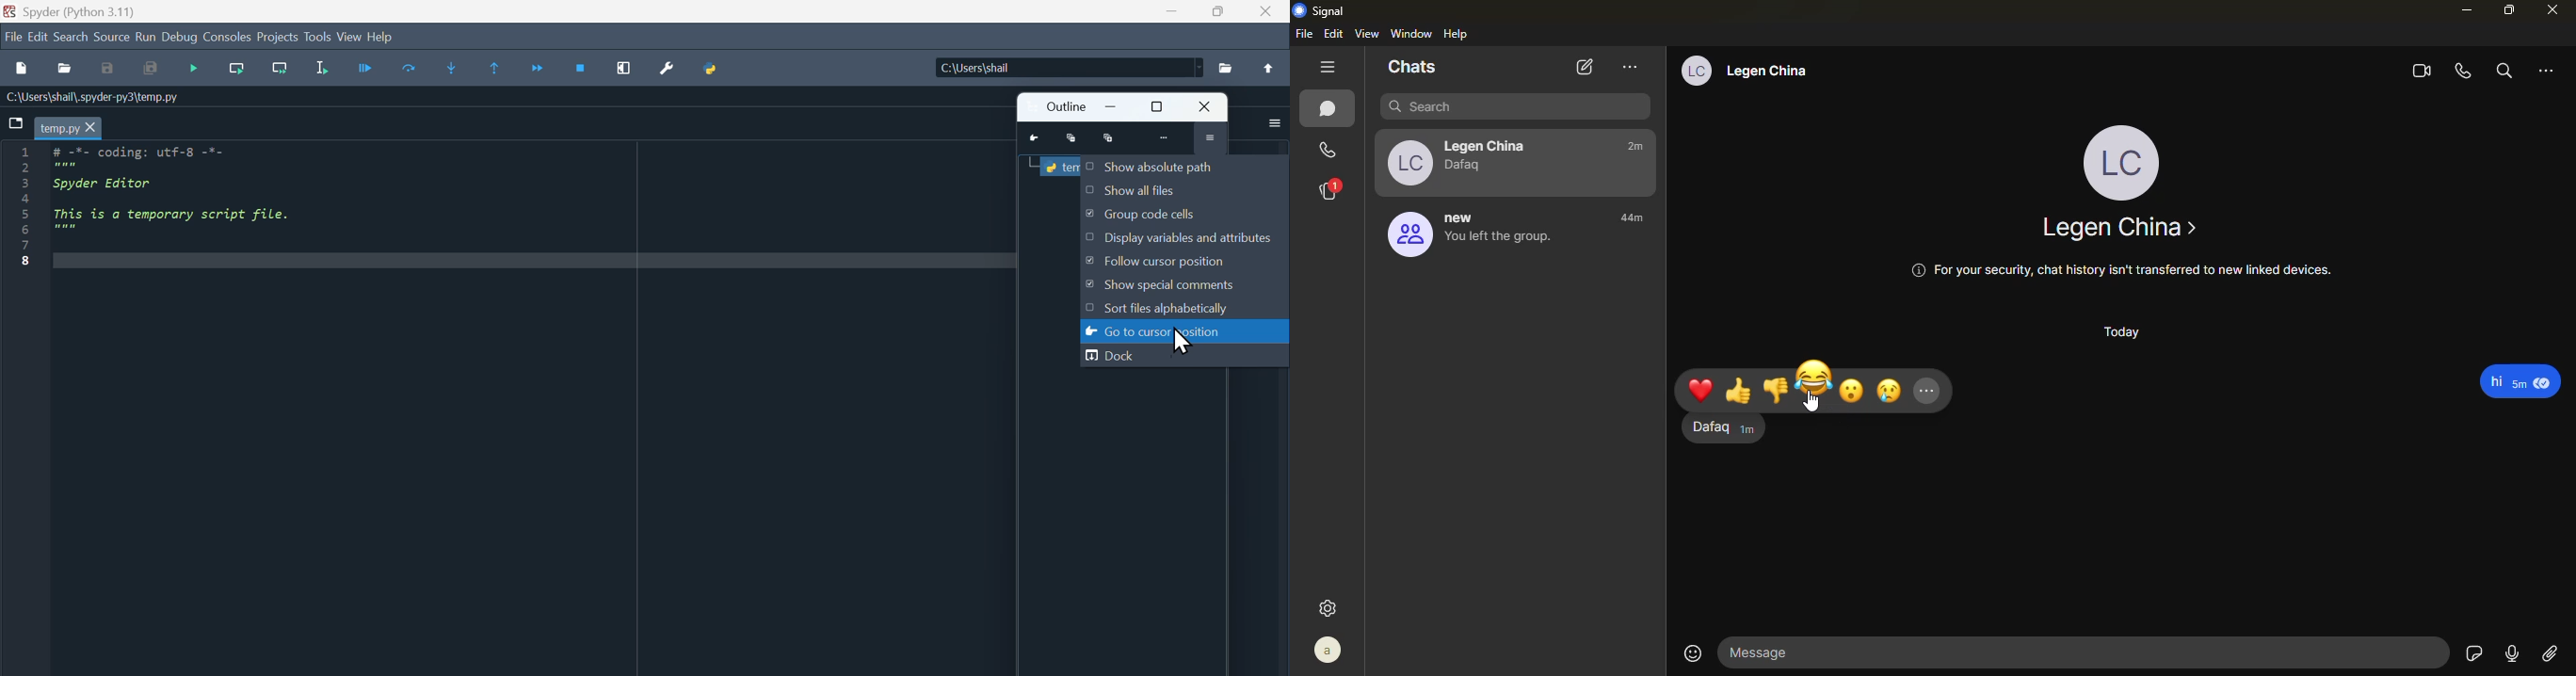 Image resolution: width=2576 pixels, height=700 pixels. I want to click on chats, so click(1330, 109).